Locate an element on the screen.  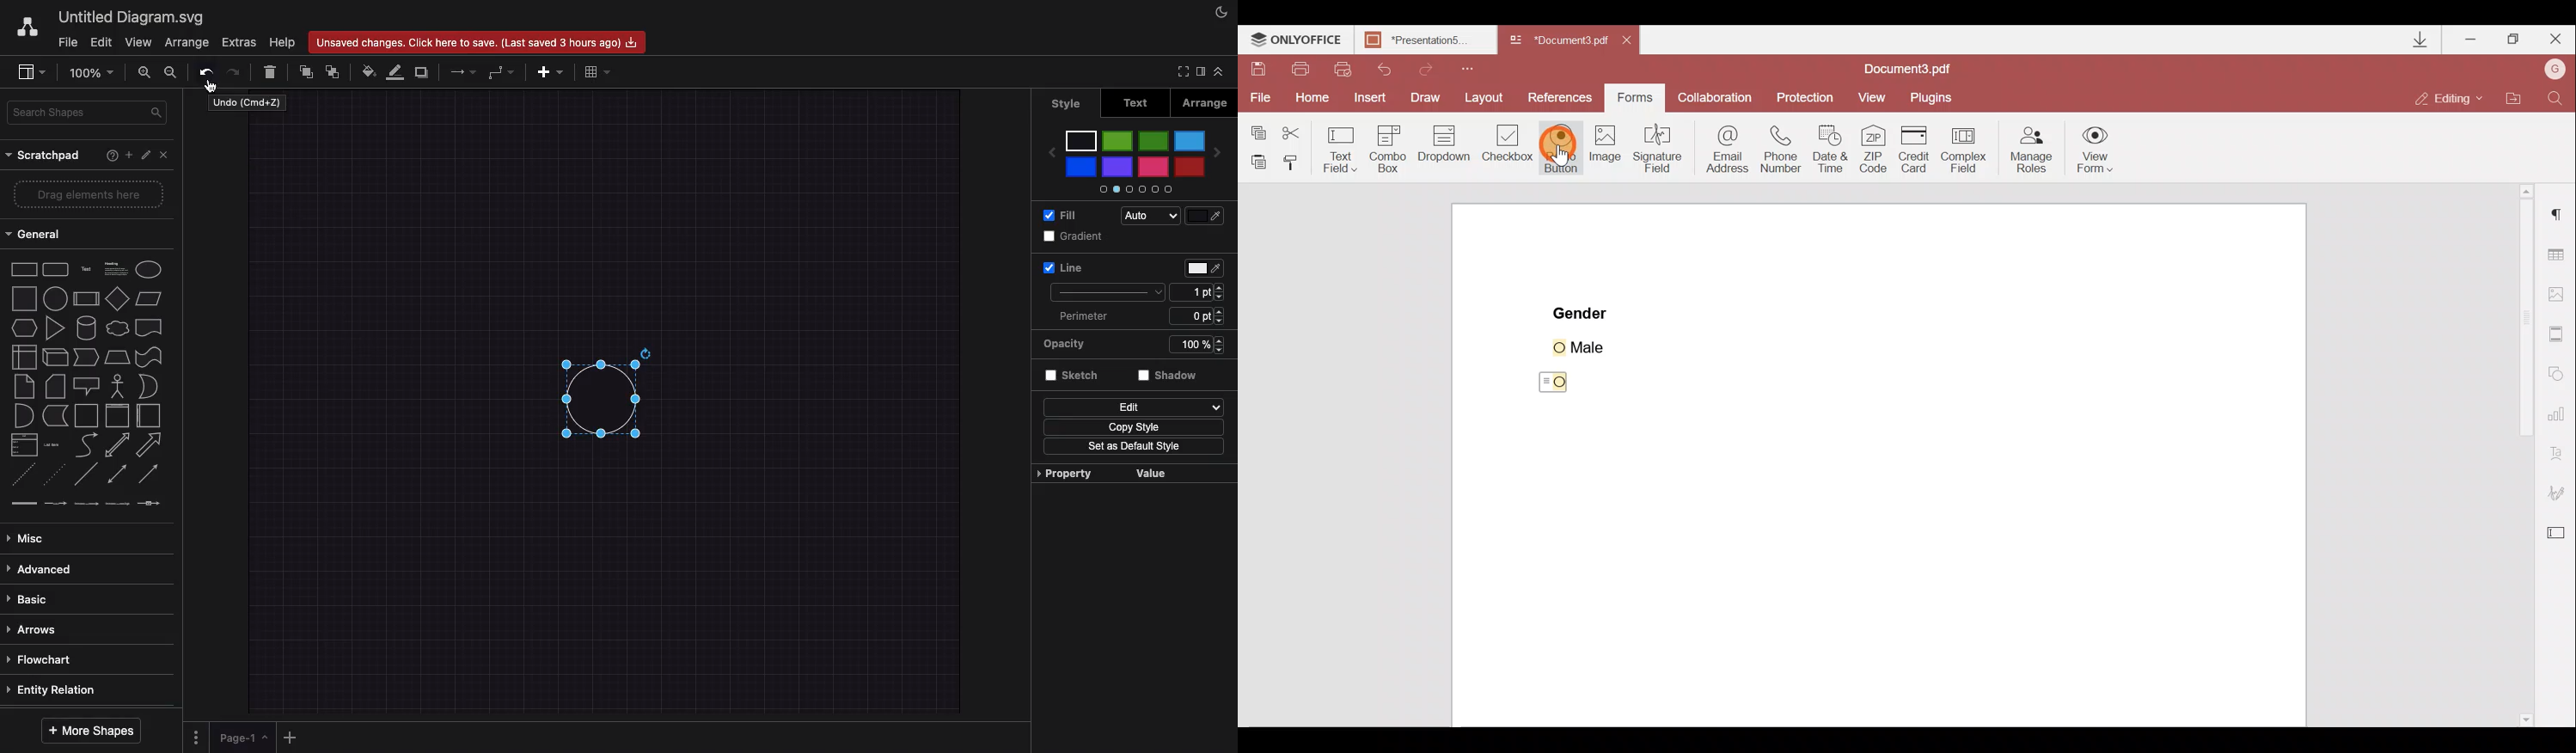
Unsaved changes. Click here to save. (Last saved 3 hours ago) is located at coordinates (475, 43).